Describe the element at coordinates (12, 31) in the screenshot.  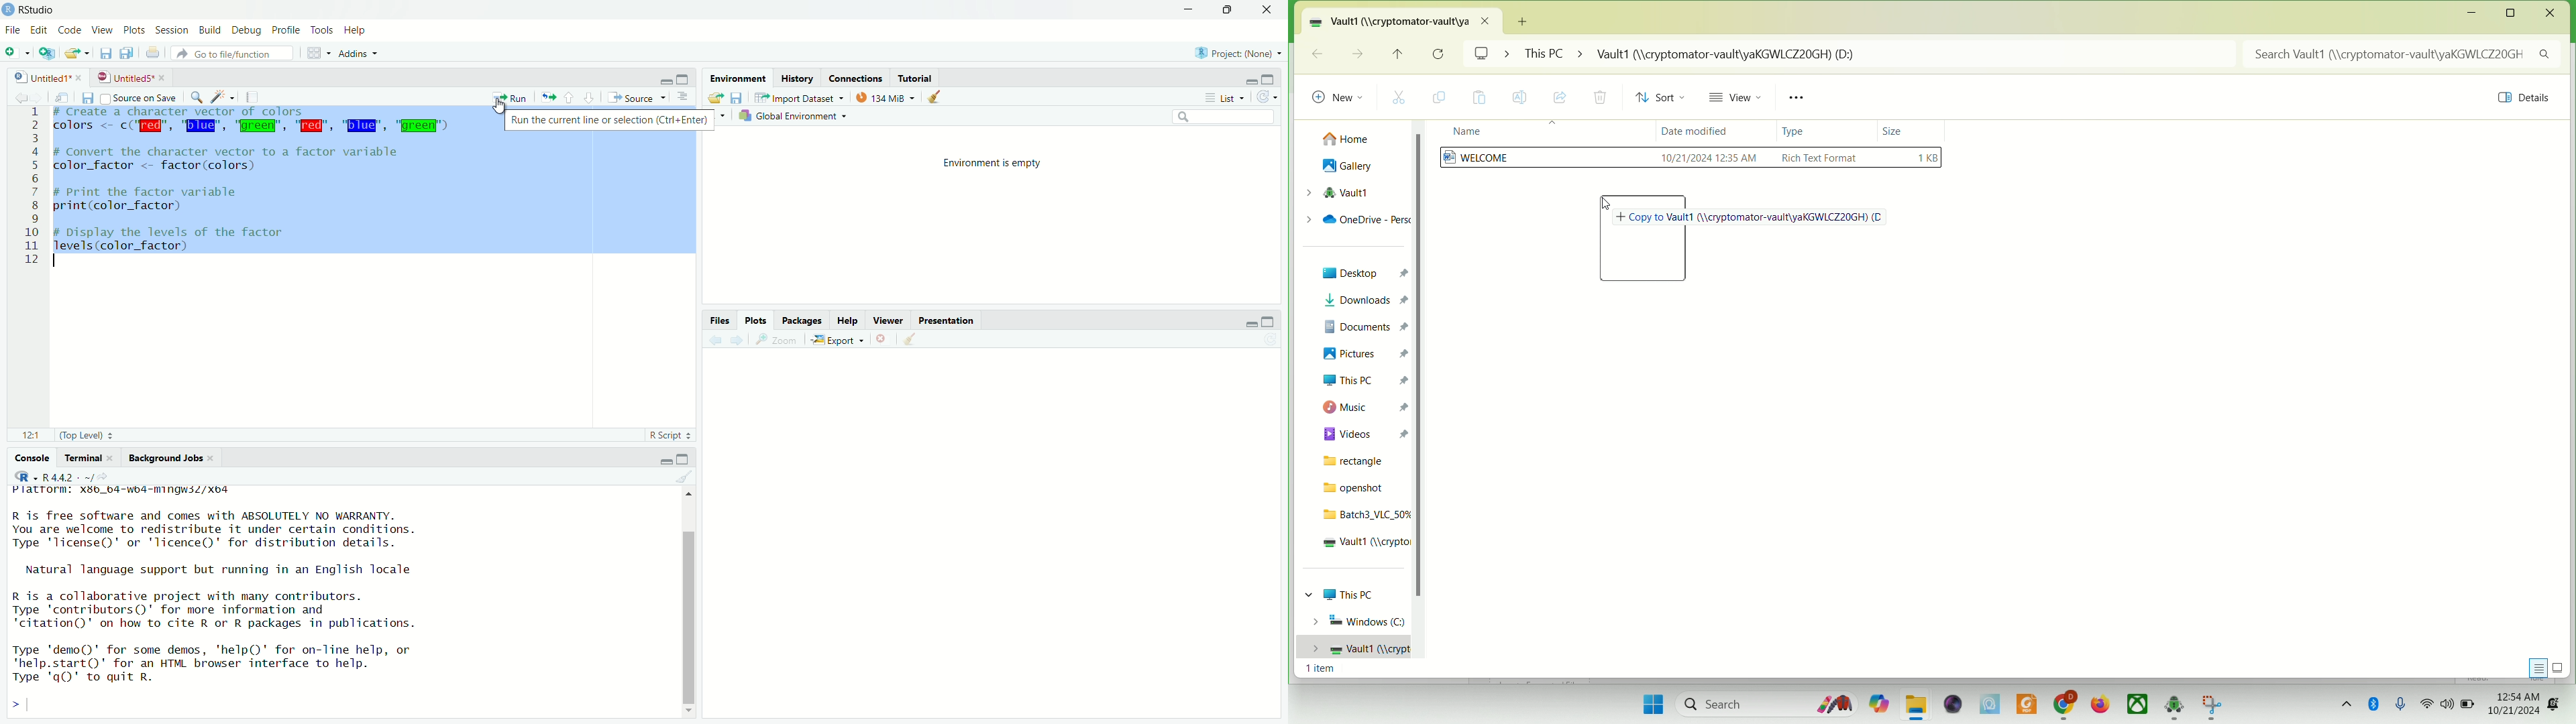
I see `file` at that location.